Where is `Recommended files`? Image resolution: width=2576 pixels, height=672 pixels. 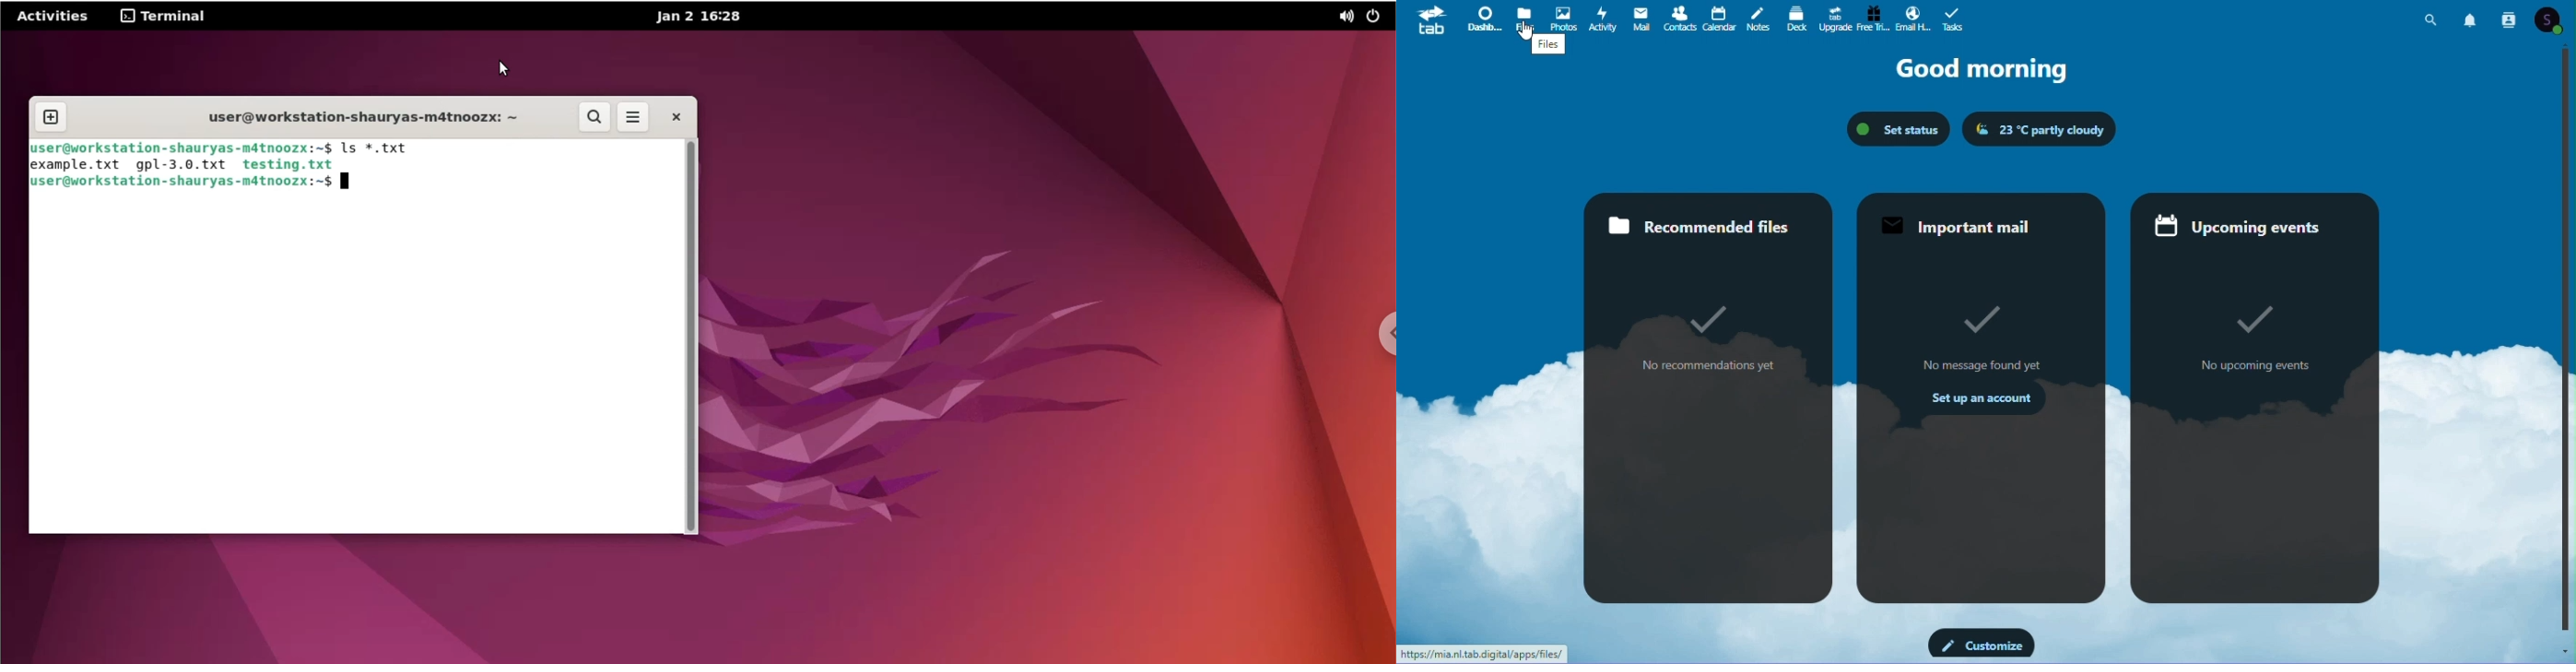
Recommended files is located at coordinates (1708, 397).